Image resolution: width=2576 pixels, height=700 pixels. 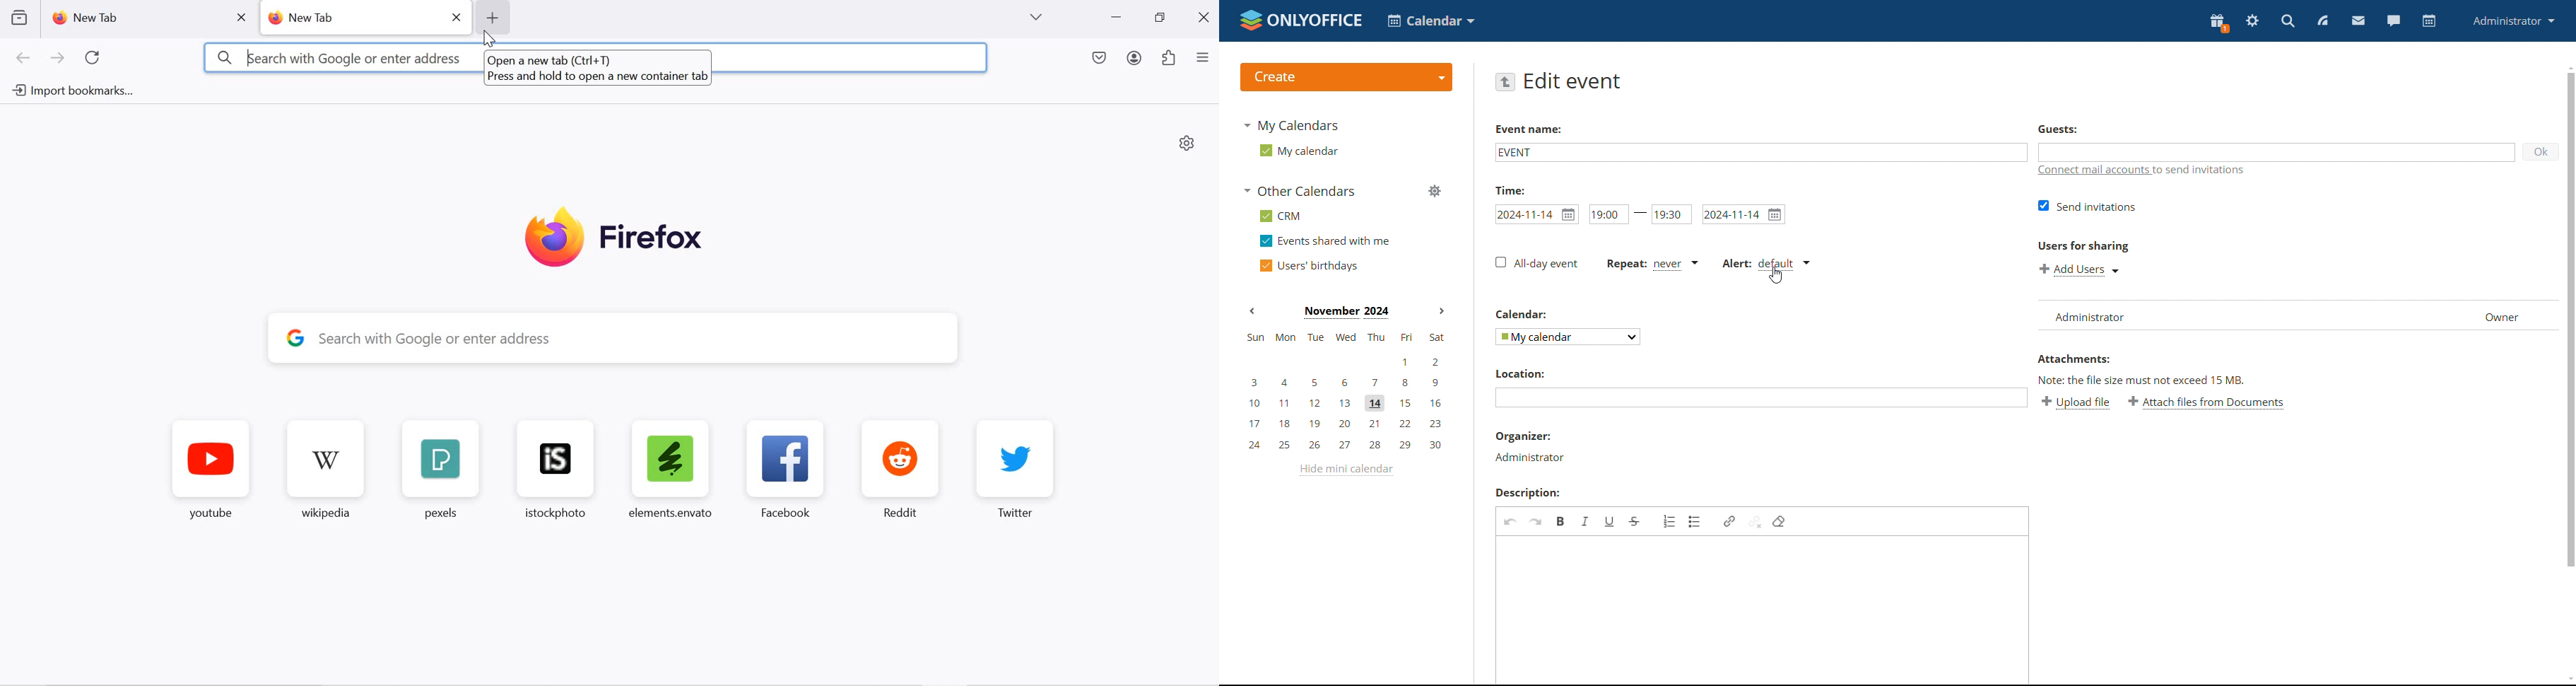 I want to click on guest:, so click(x=2067, y=130).